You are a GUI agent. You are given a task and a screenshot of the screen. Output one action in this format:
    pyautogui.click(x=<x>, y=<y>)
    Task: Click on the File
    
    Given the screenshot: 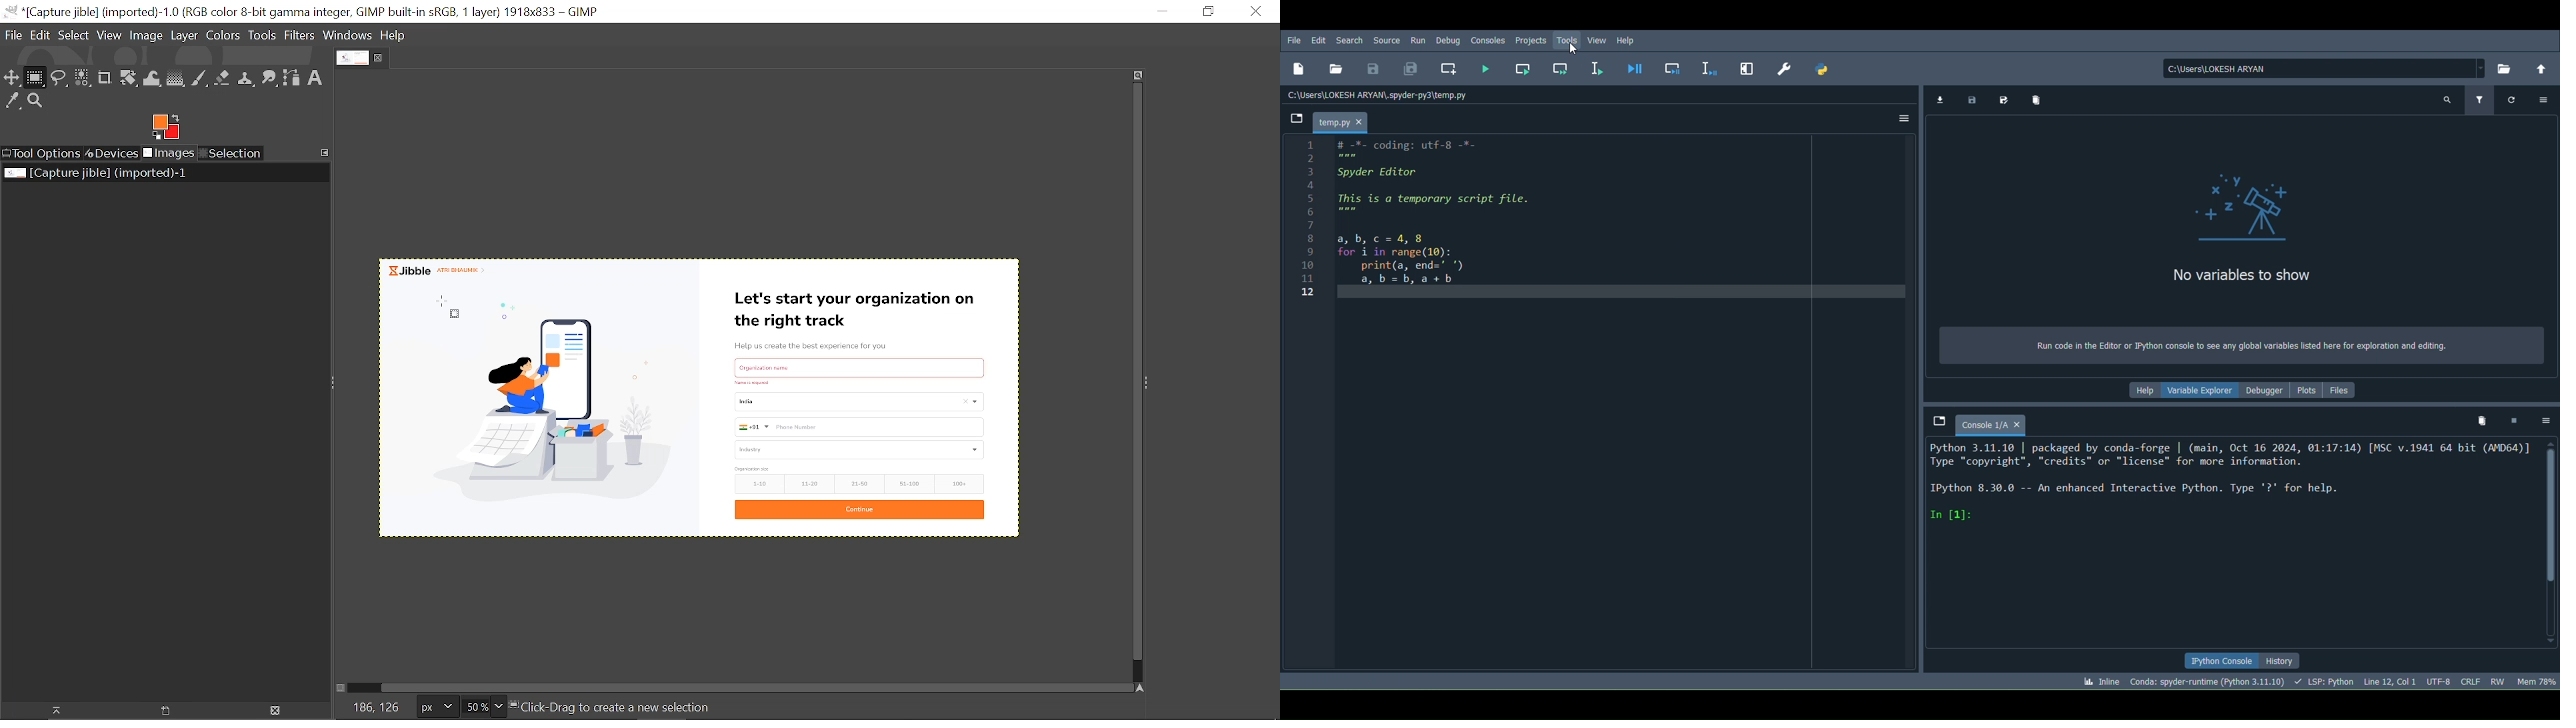 What is the action you would take?
    pyautogui.click(x=12, y=37)
    